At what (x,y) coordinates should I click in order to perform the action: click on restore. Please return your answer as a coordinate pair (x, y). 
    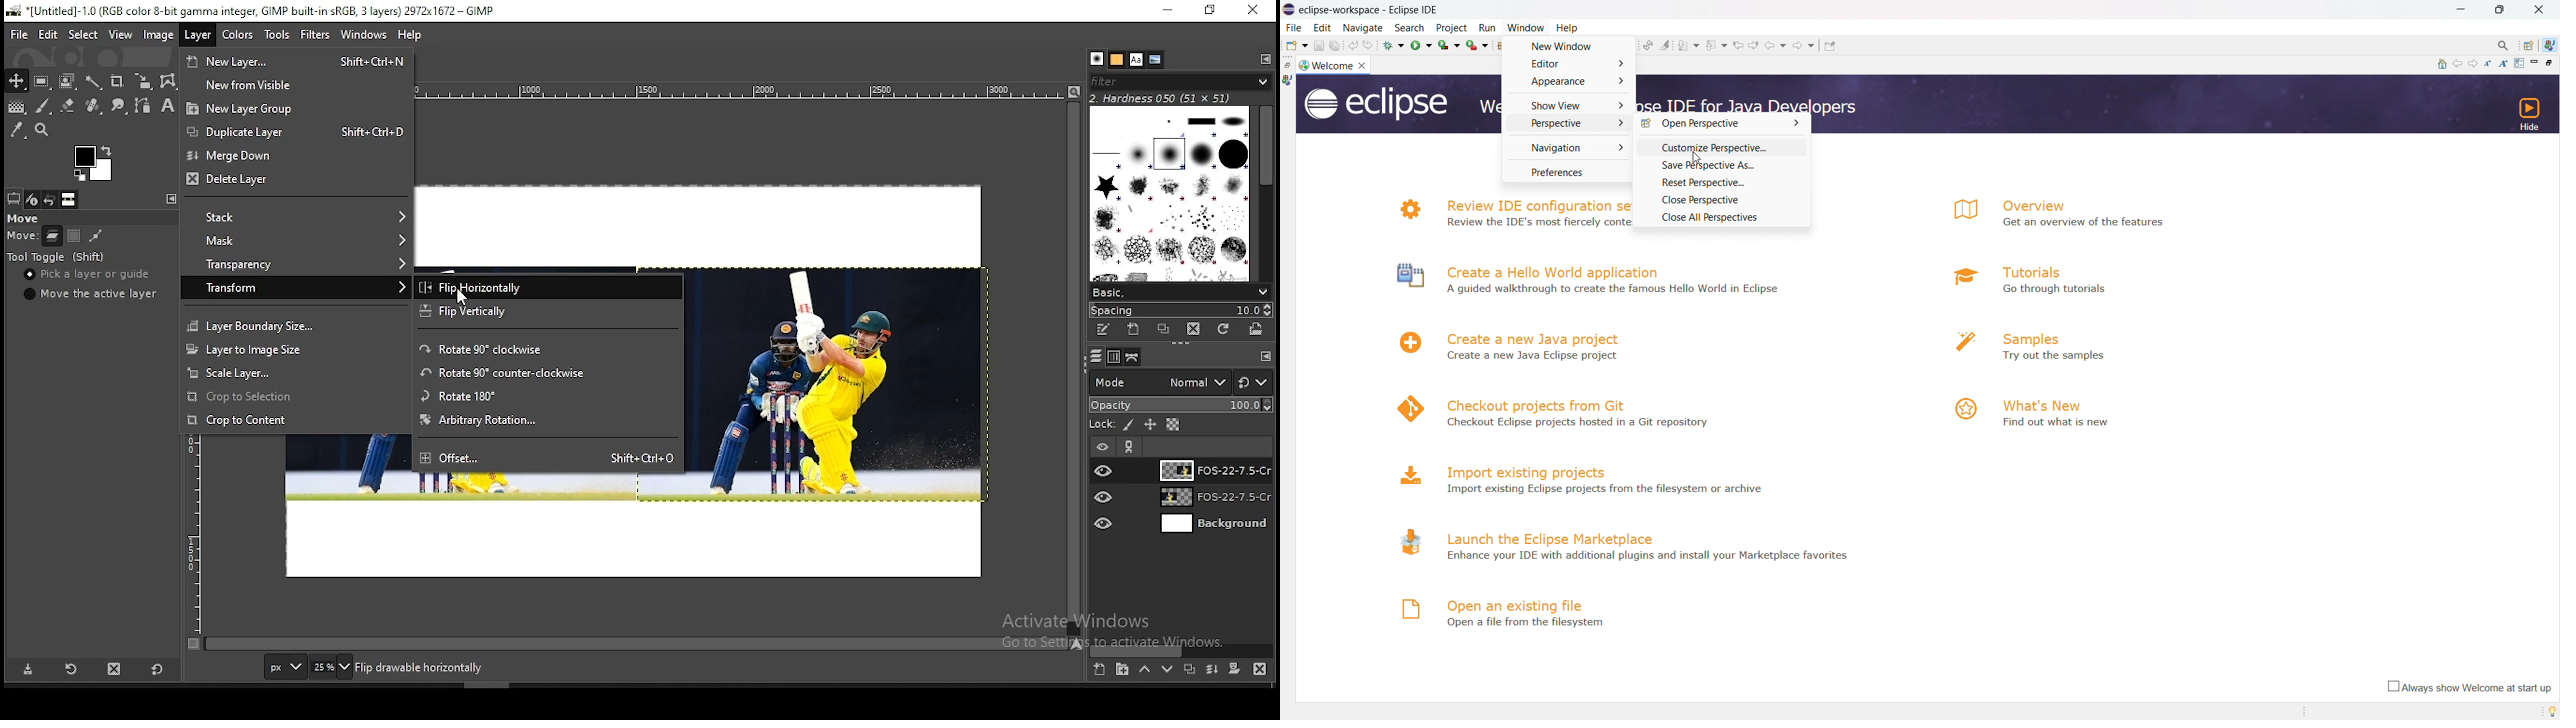
    Looking at the image, I should click on (2552, 62).